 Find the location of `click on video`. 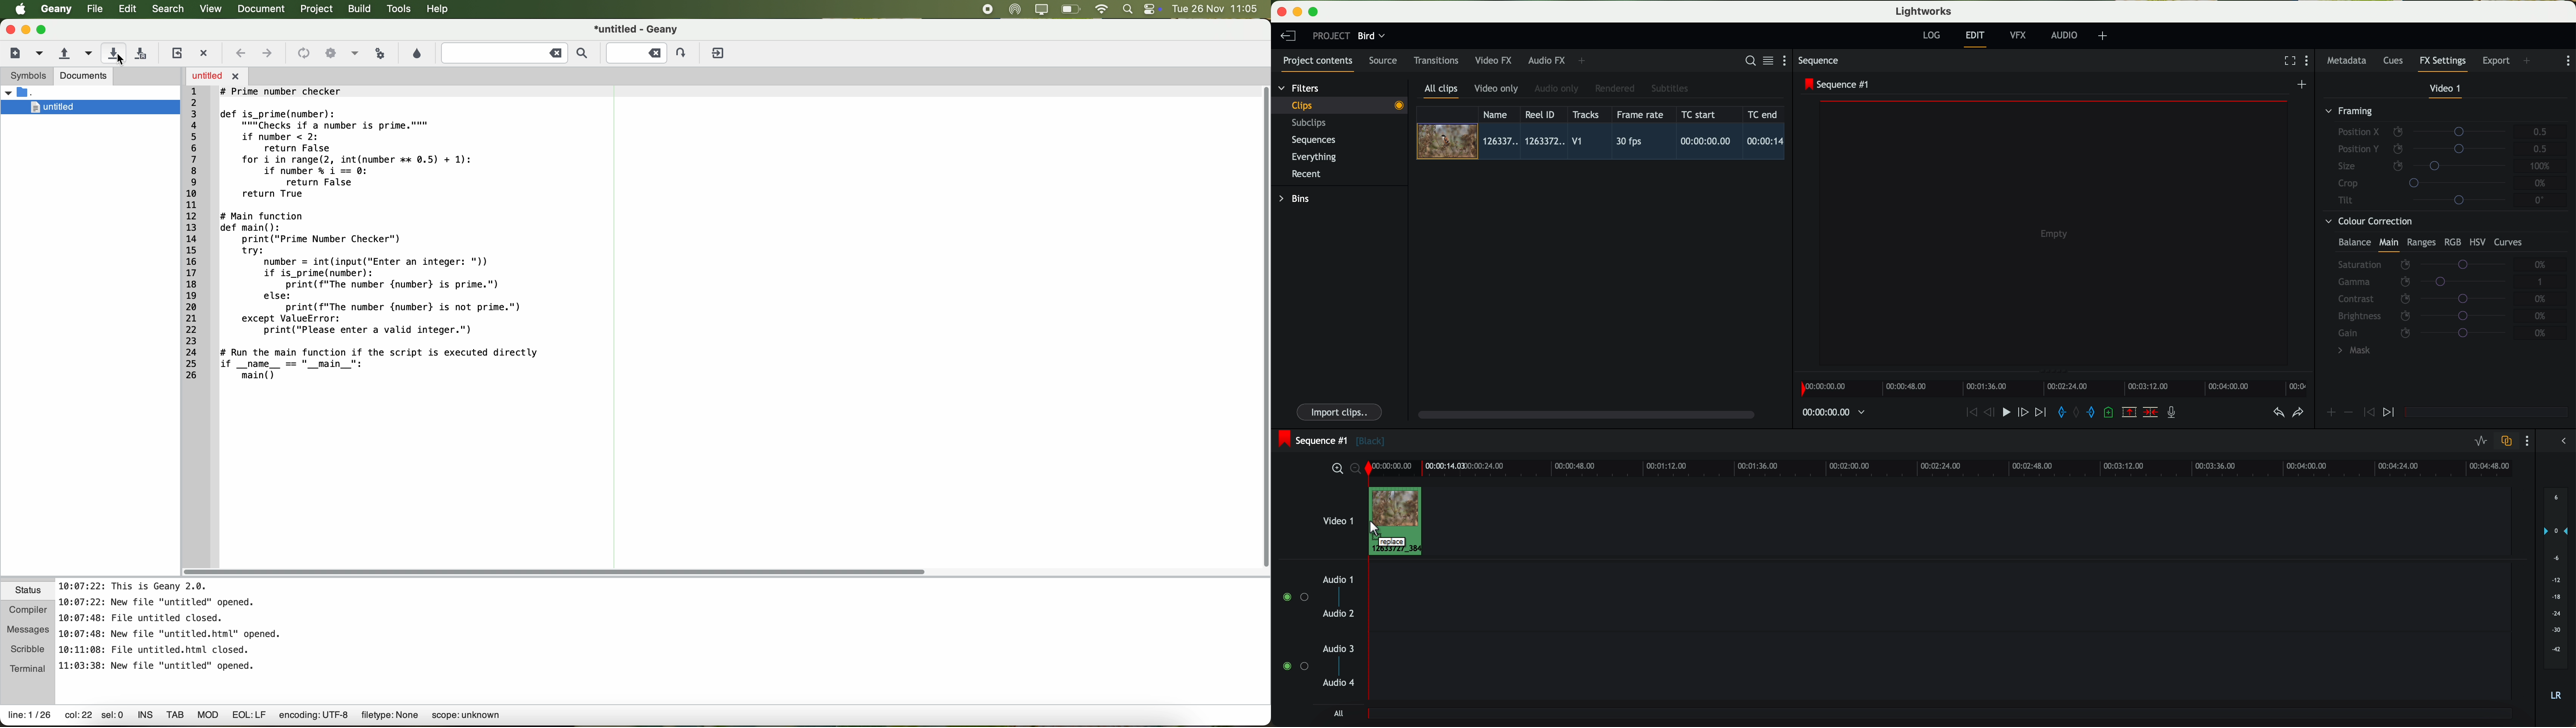

click on video is located at coordinates (1604, 143).